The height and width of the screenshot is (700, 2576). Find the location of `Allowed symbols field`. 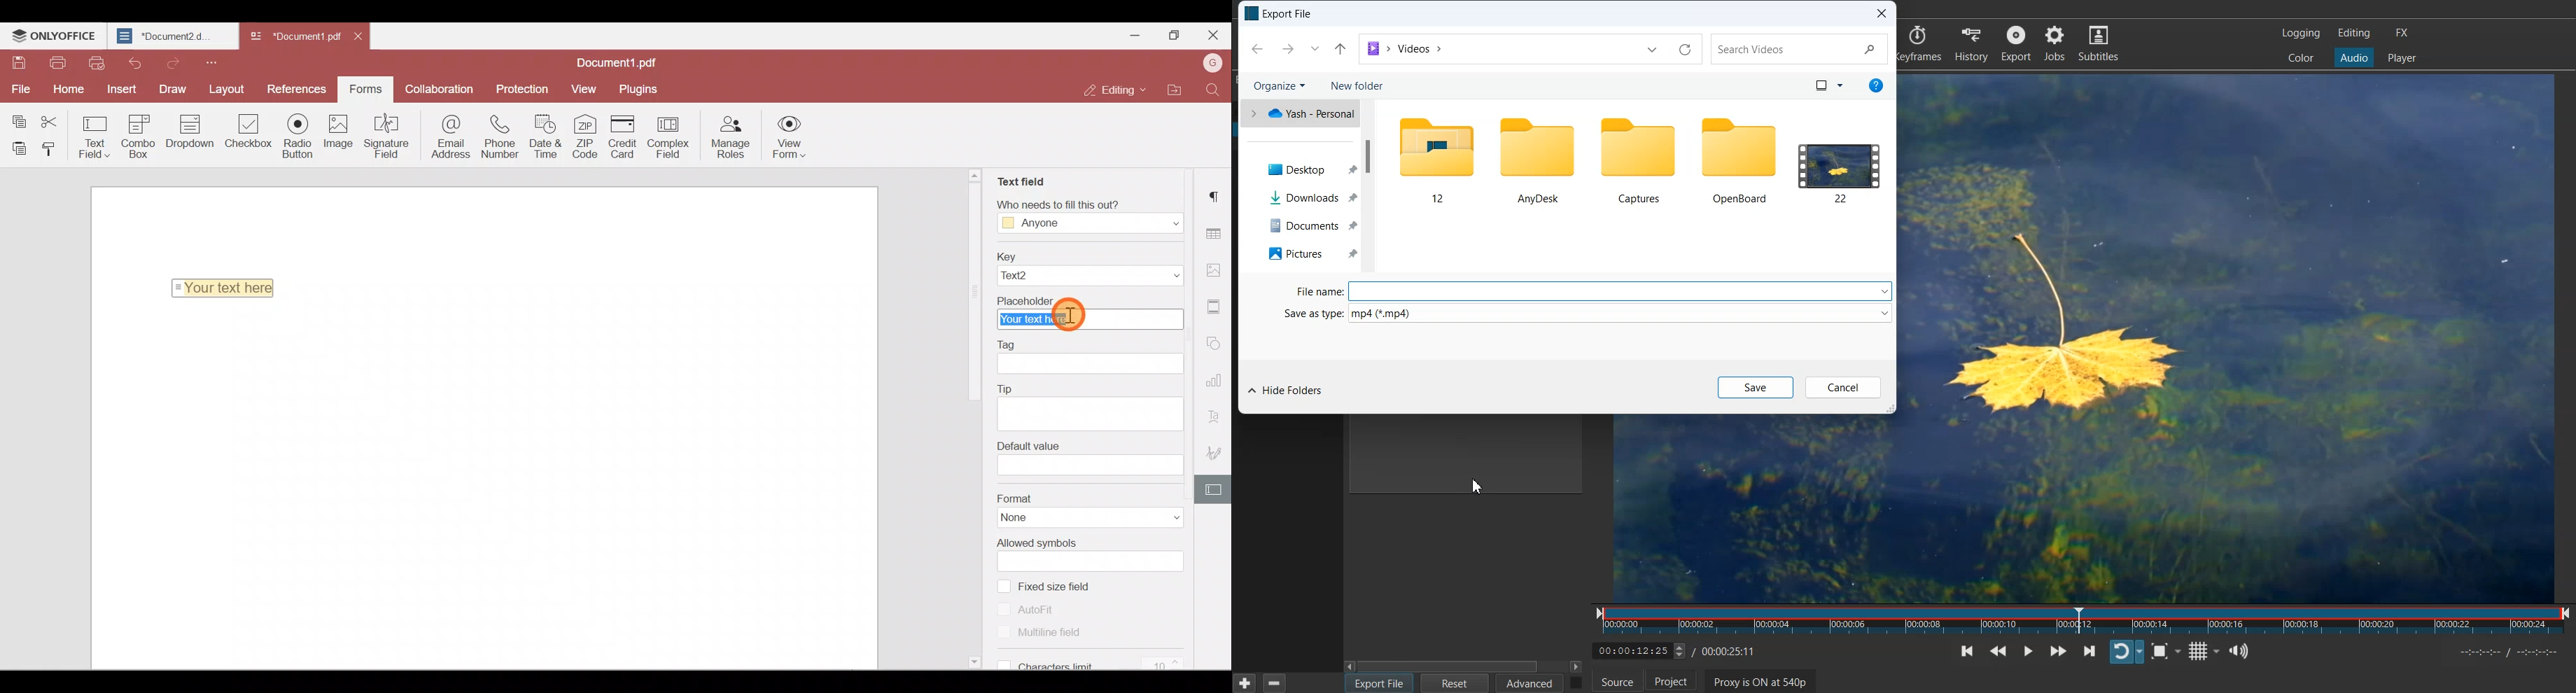

Allowed symbols field is located at coordinates (1097, 561).